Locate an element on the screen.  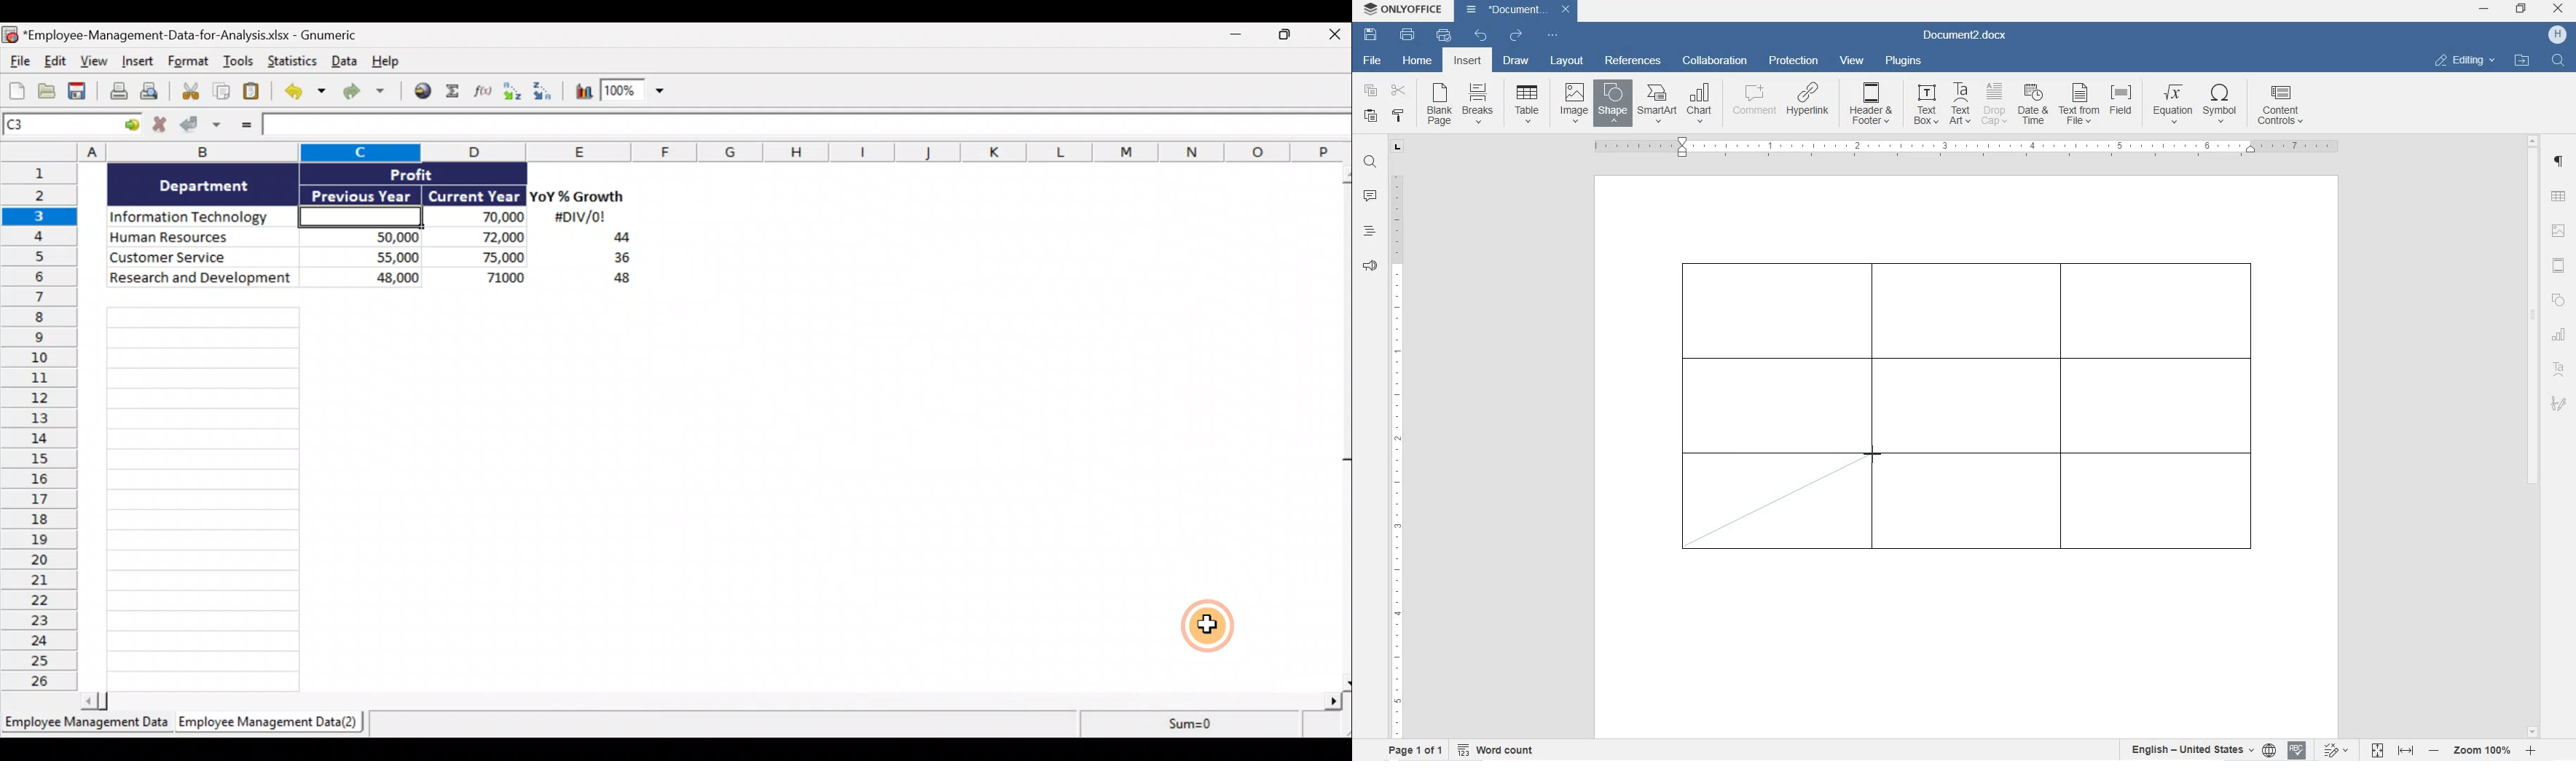
DROP CAP is located at coordinates (1995, 106).